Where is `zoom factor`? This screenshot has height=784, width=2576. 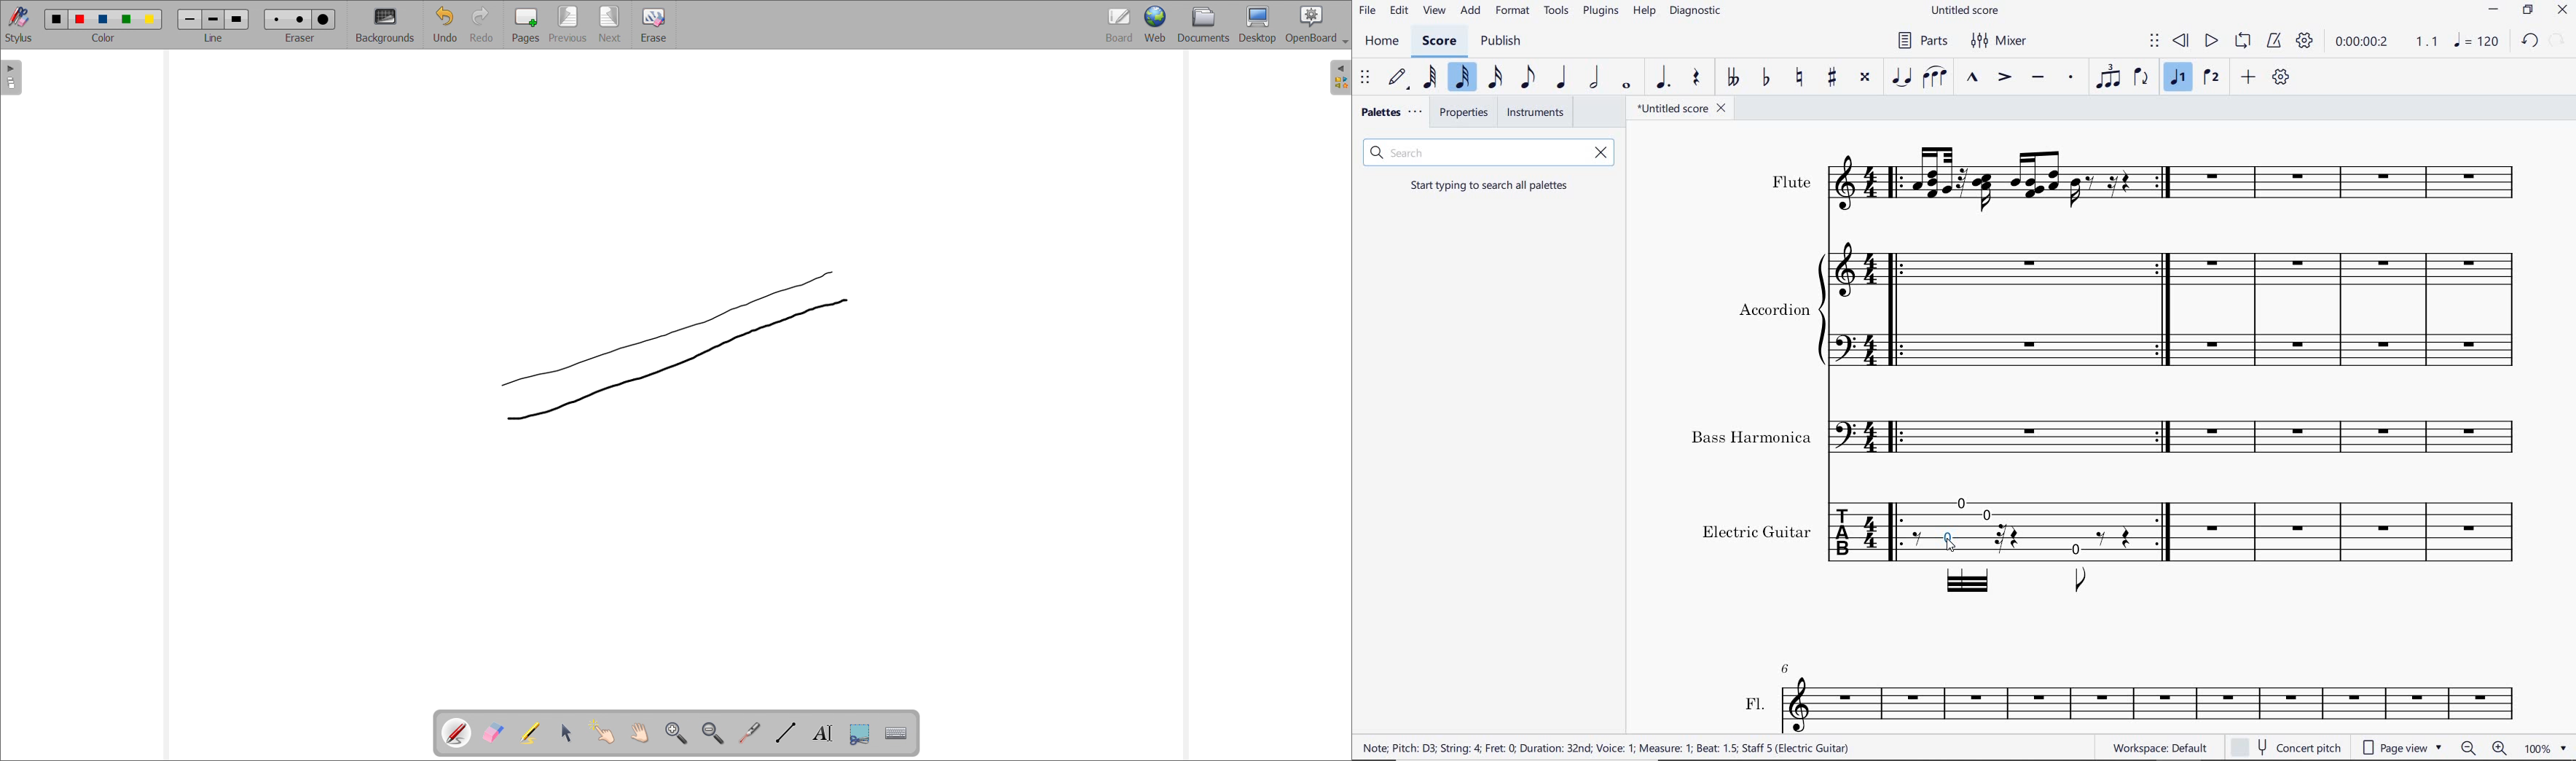
zoom factor is located at coordinates (2543, 749).